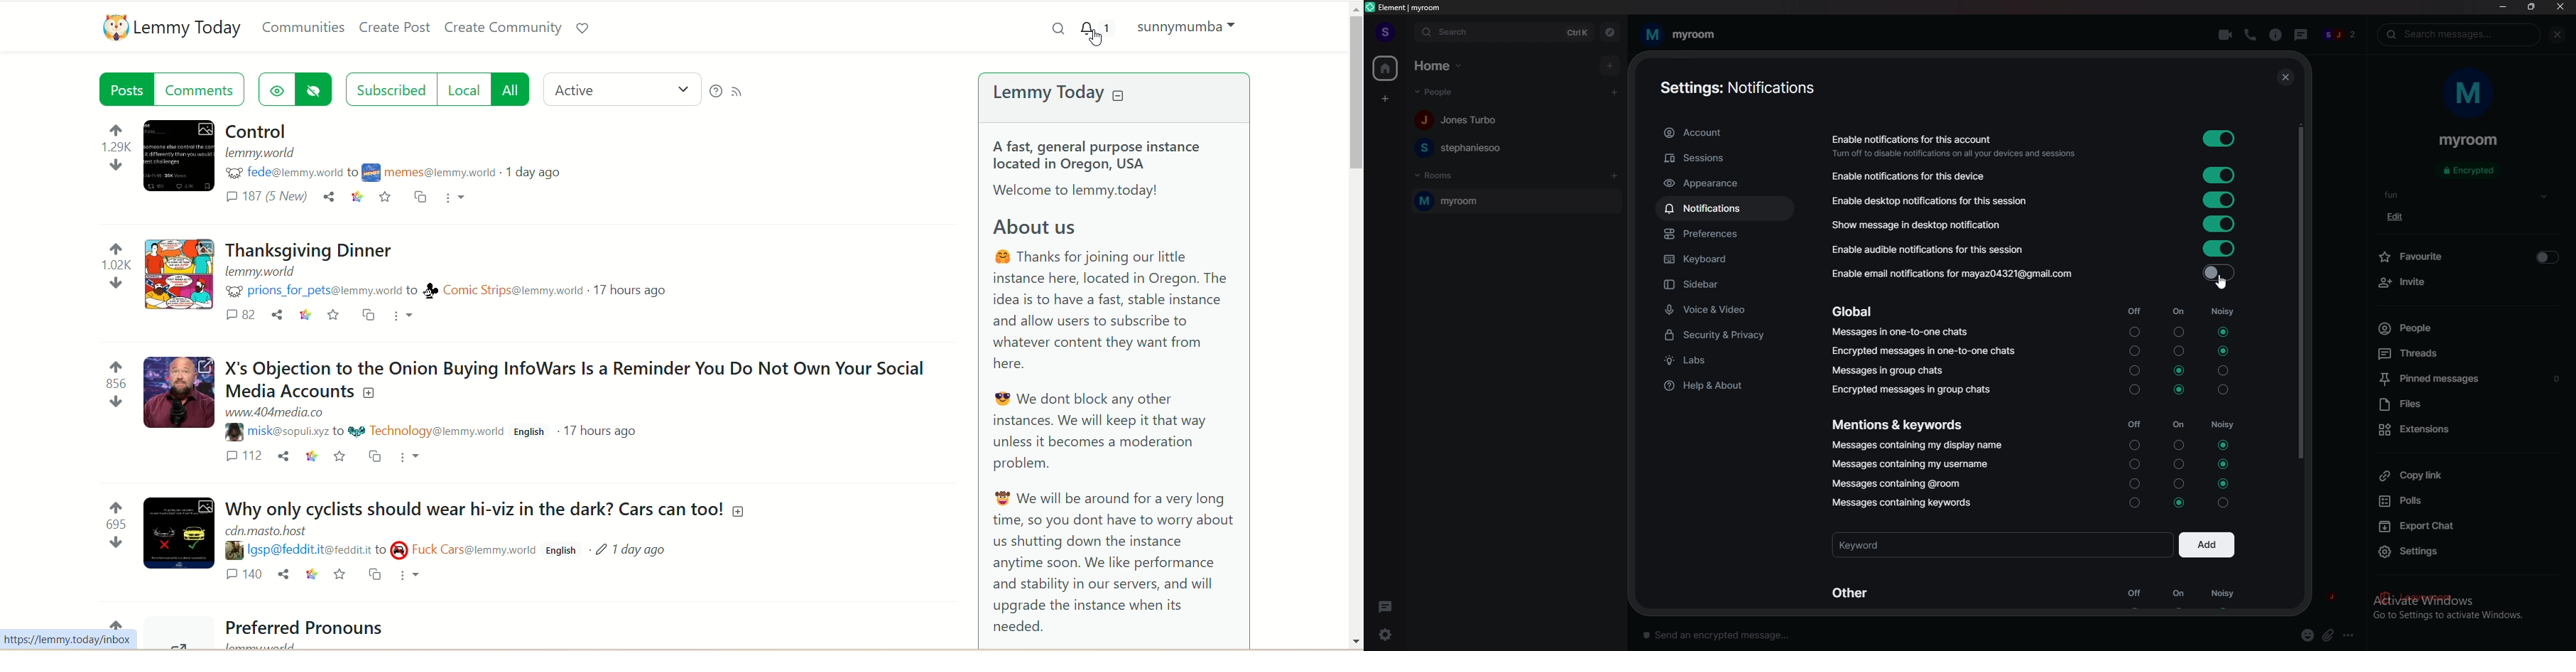 This screenshot has height=672, width=2576. Describe the element at coordinates (1390, 634) in the screenshot. I see `settings` at that location.